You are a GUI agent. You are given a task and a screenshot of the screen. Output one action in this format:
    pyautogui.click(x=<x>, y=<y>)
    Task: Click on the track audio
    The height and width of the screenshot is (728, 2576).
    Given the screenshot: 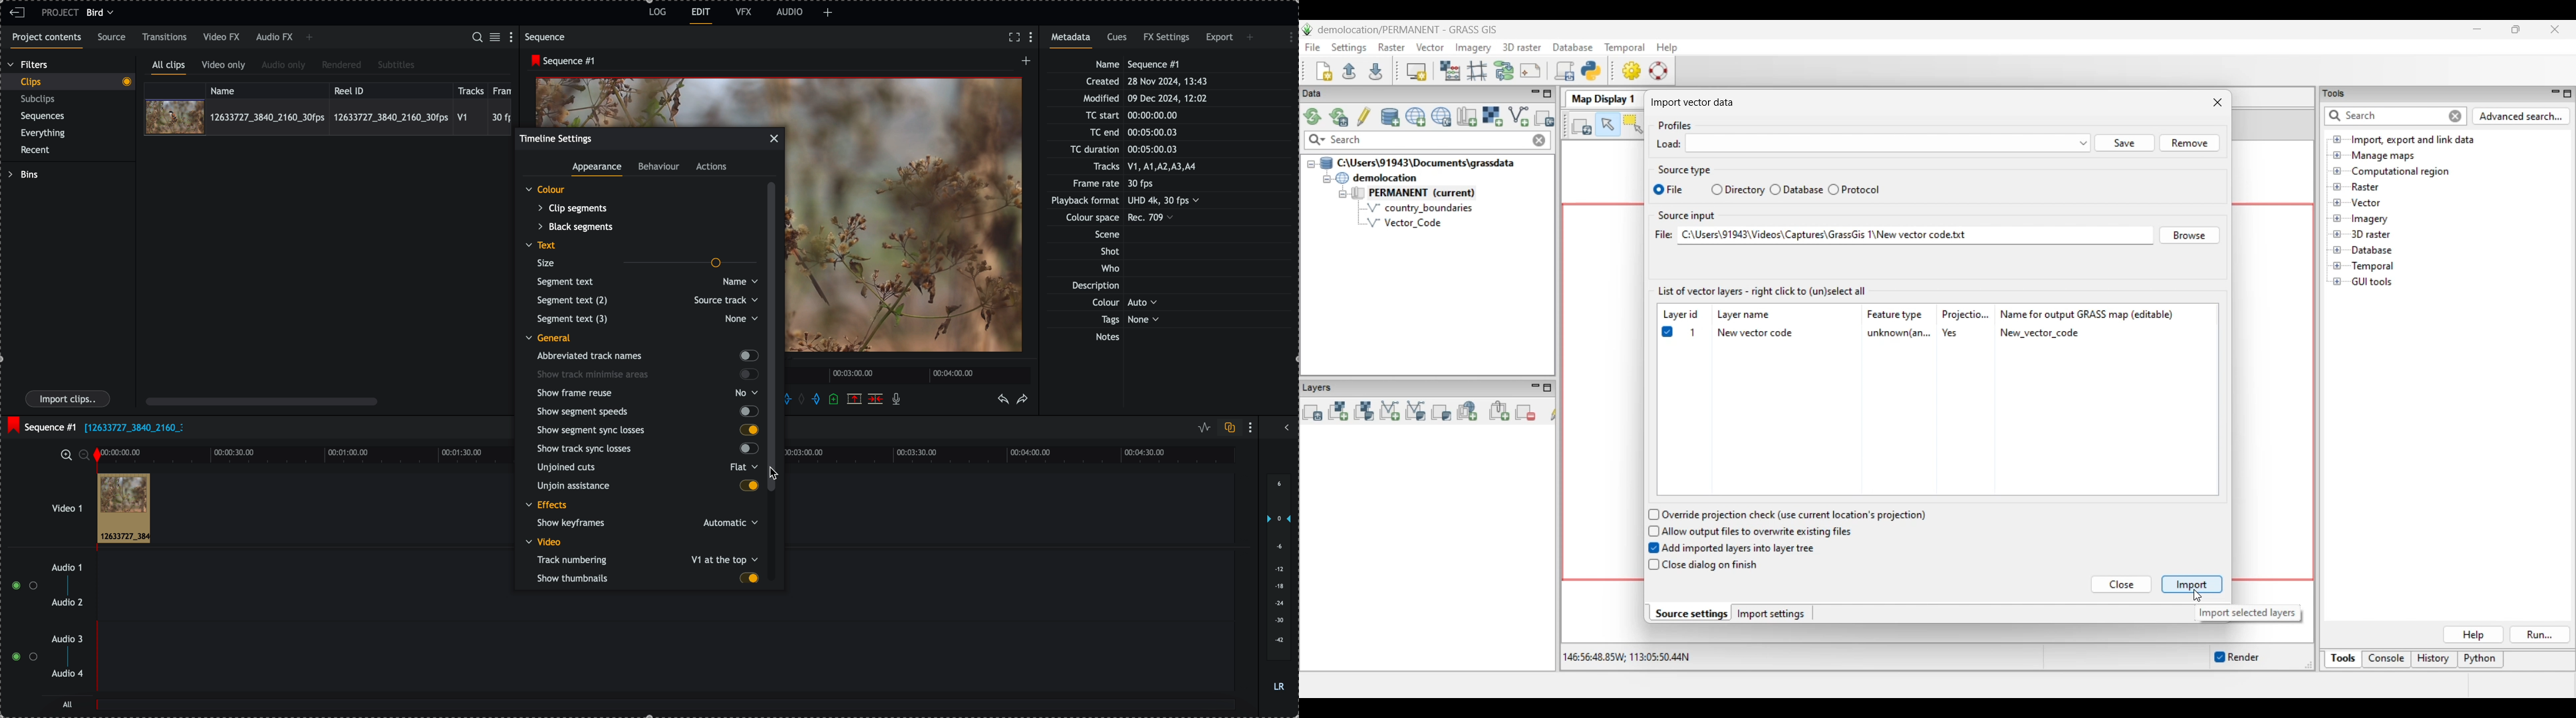 What is the action you would take?
    pyautogui.click(x=665, y=663)
    